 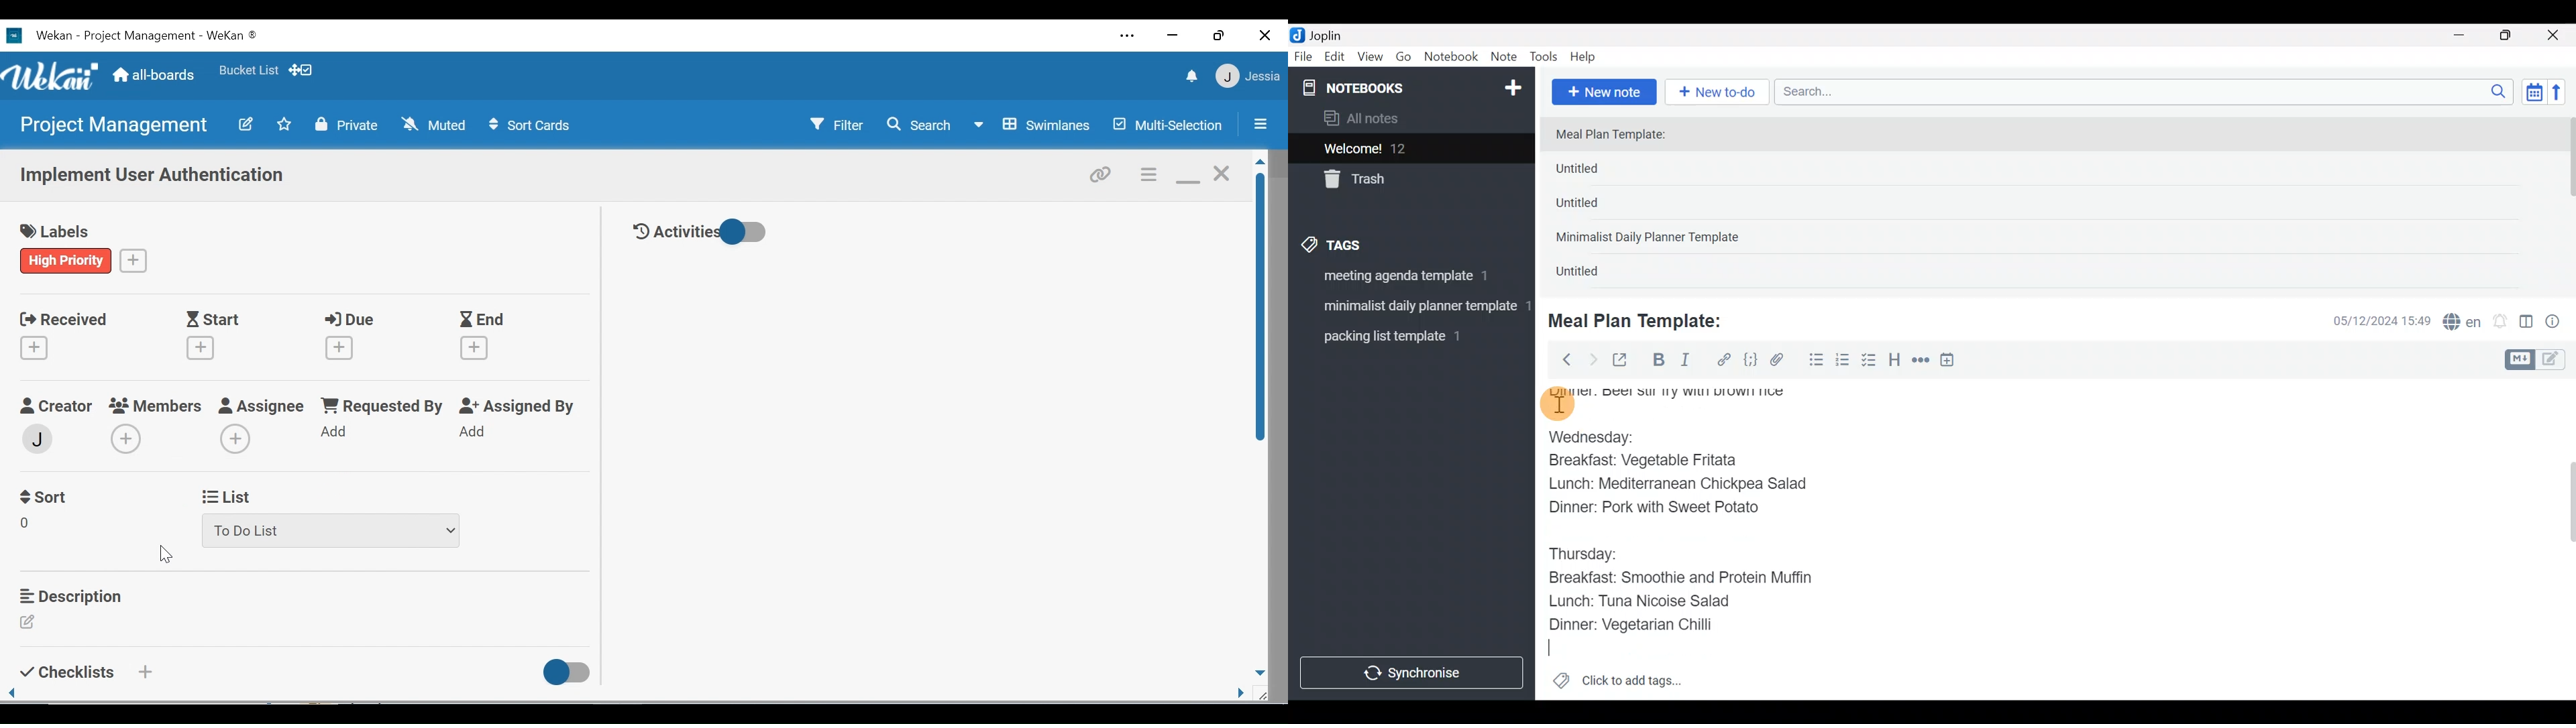 I want to click on List, so click(x=230, y=495).